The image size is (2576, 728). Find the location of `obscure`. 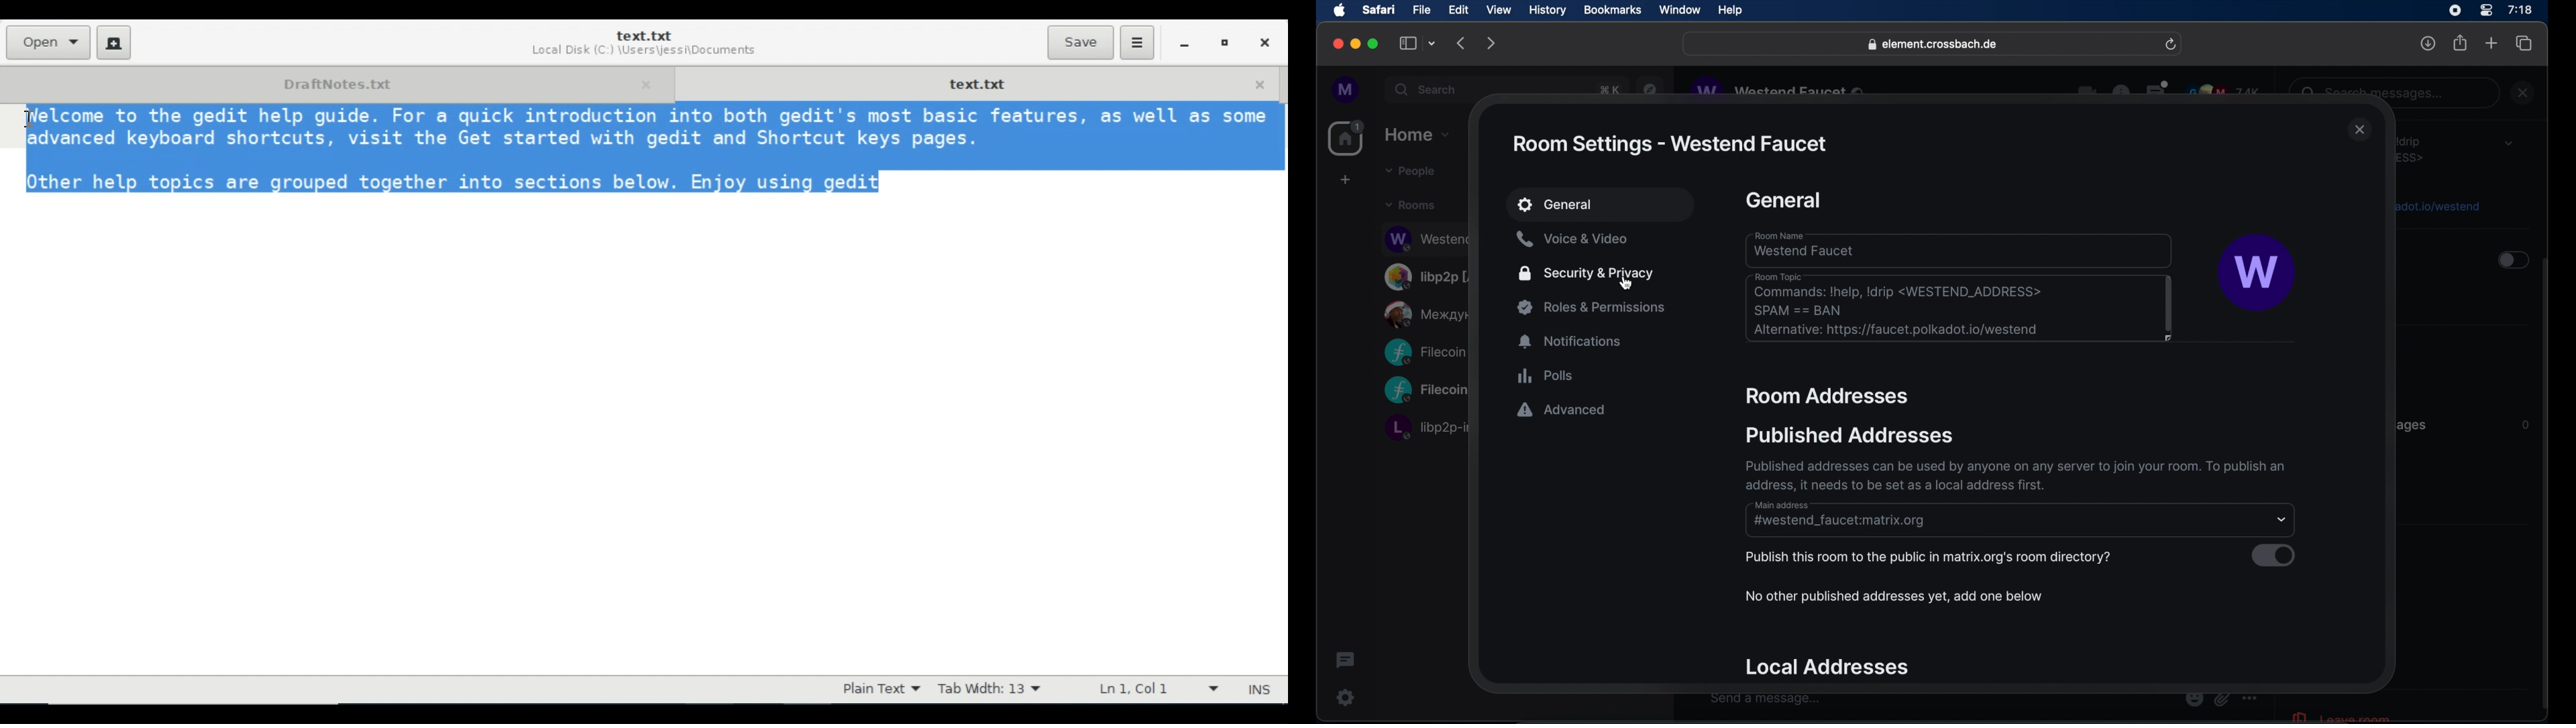

obscure is located at coordinates (1426, 391).